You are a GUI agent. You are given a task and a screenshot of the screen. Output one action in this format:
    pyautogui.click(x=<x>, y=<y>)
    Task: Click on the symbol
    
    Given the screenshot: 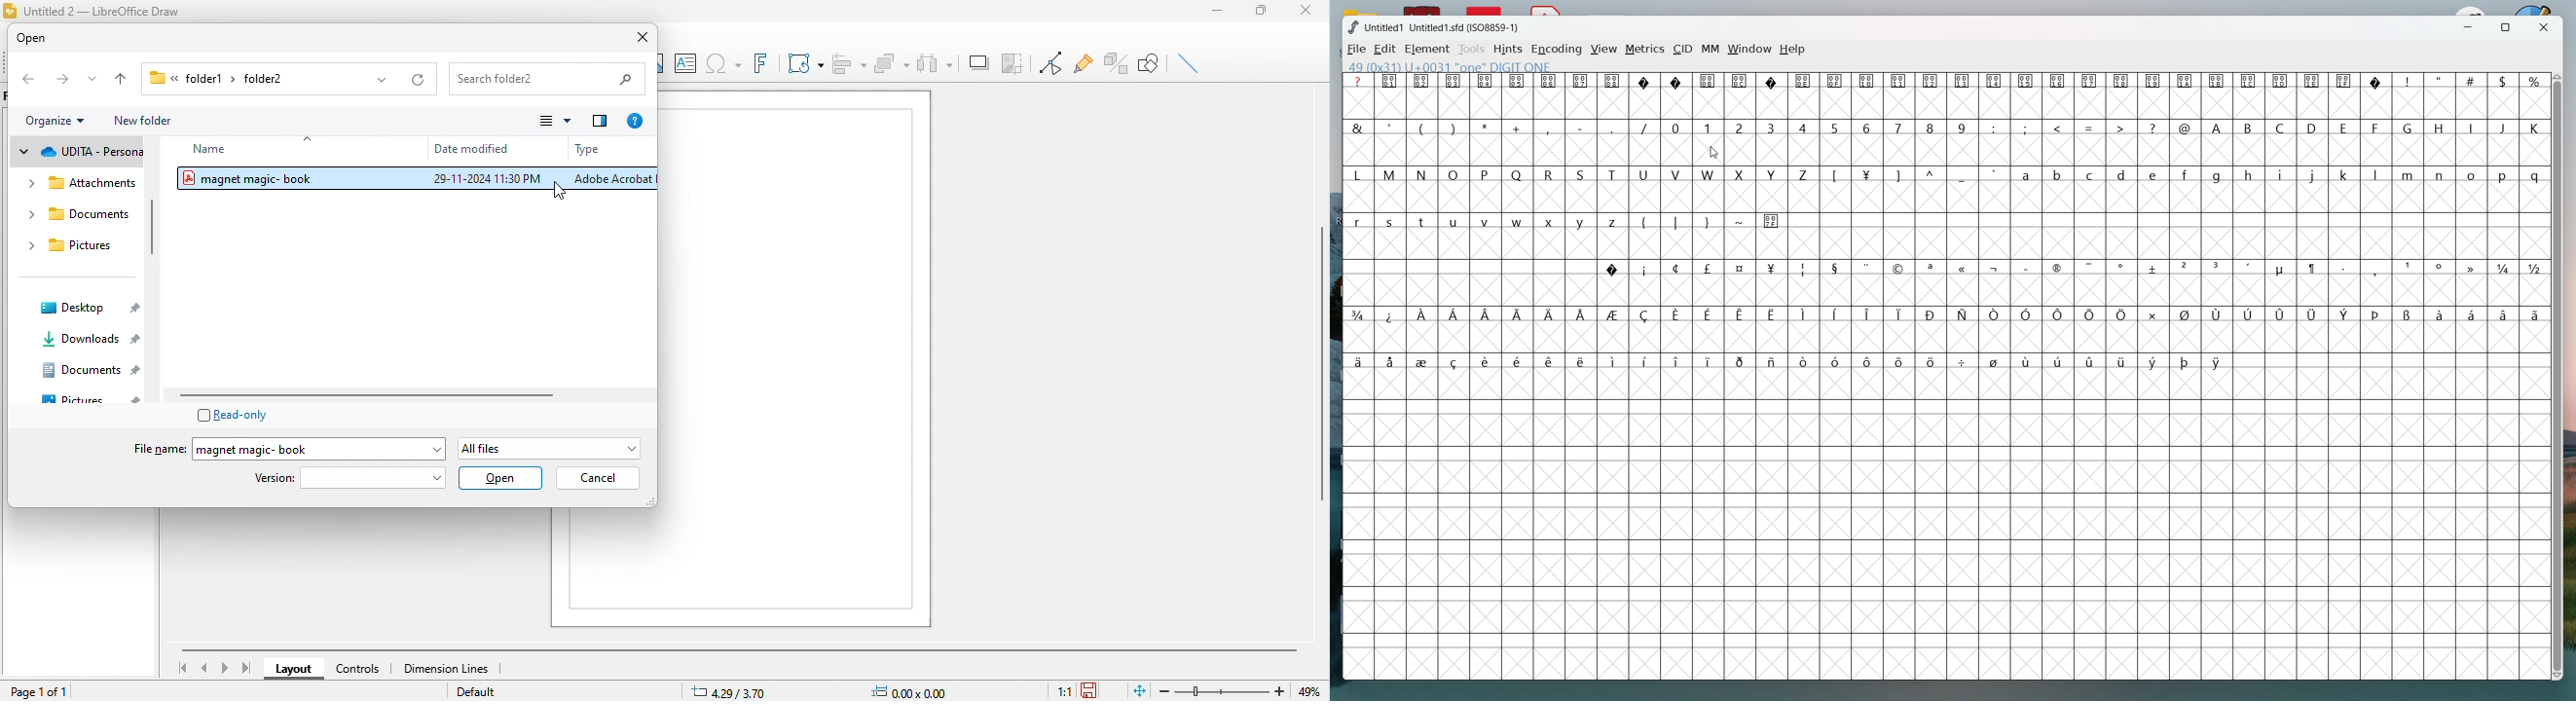 What is the action you would take?
    pyautogui.click(x=2379, y=268)
    